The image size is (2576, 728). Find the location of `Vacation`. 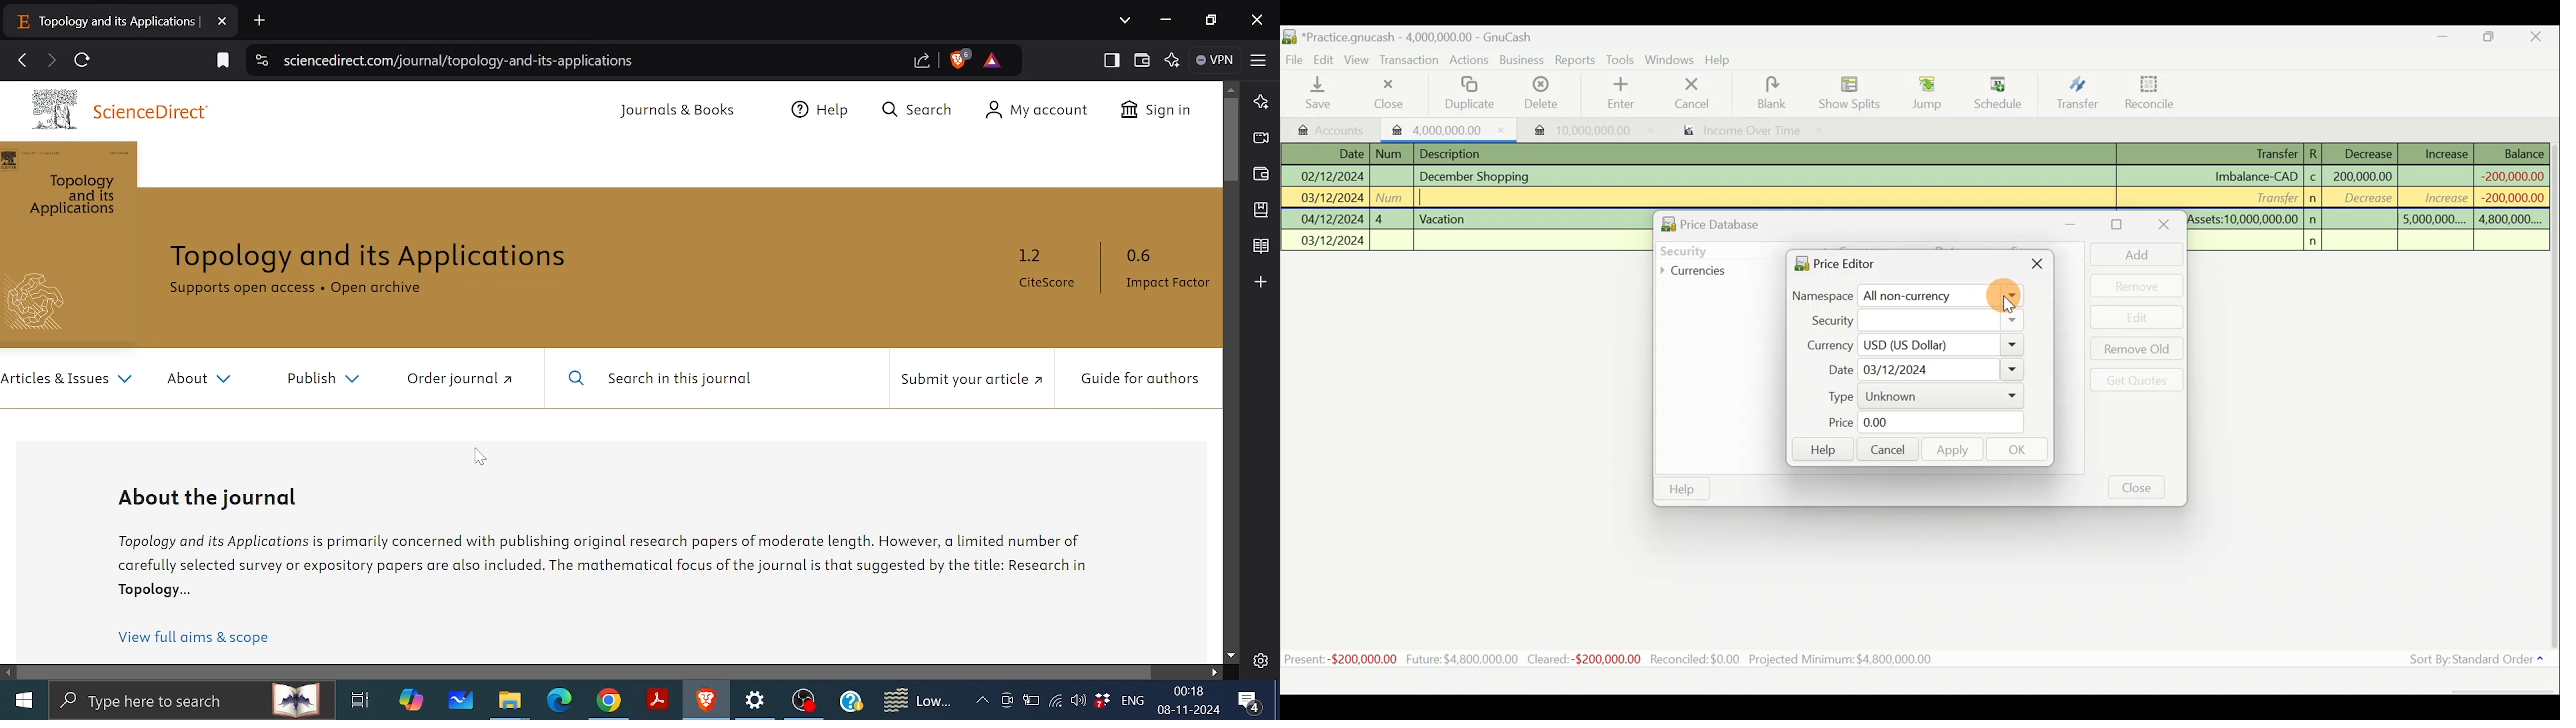

Vacation is located at coordinates (1444, 217).